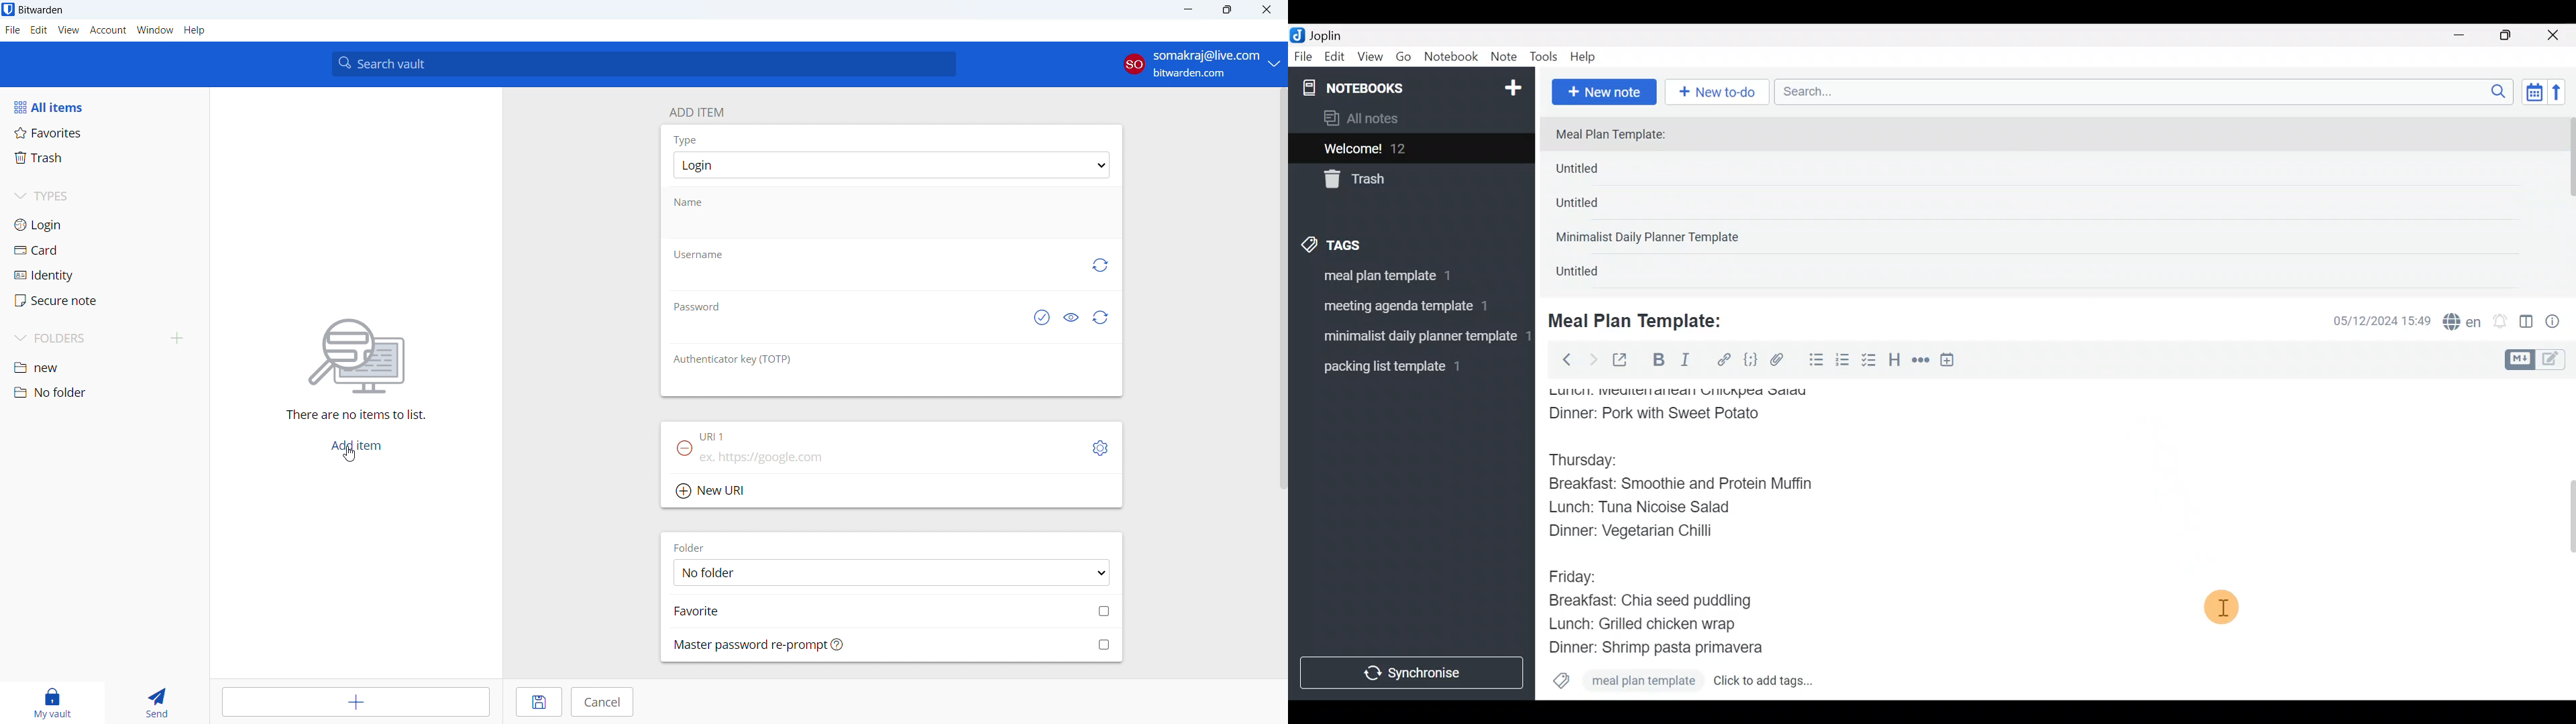  What do you see at coordinates (1595, 207) in the screenshot?
I see `Untitled` at bounding box center [1595, 207].